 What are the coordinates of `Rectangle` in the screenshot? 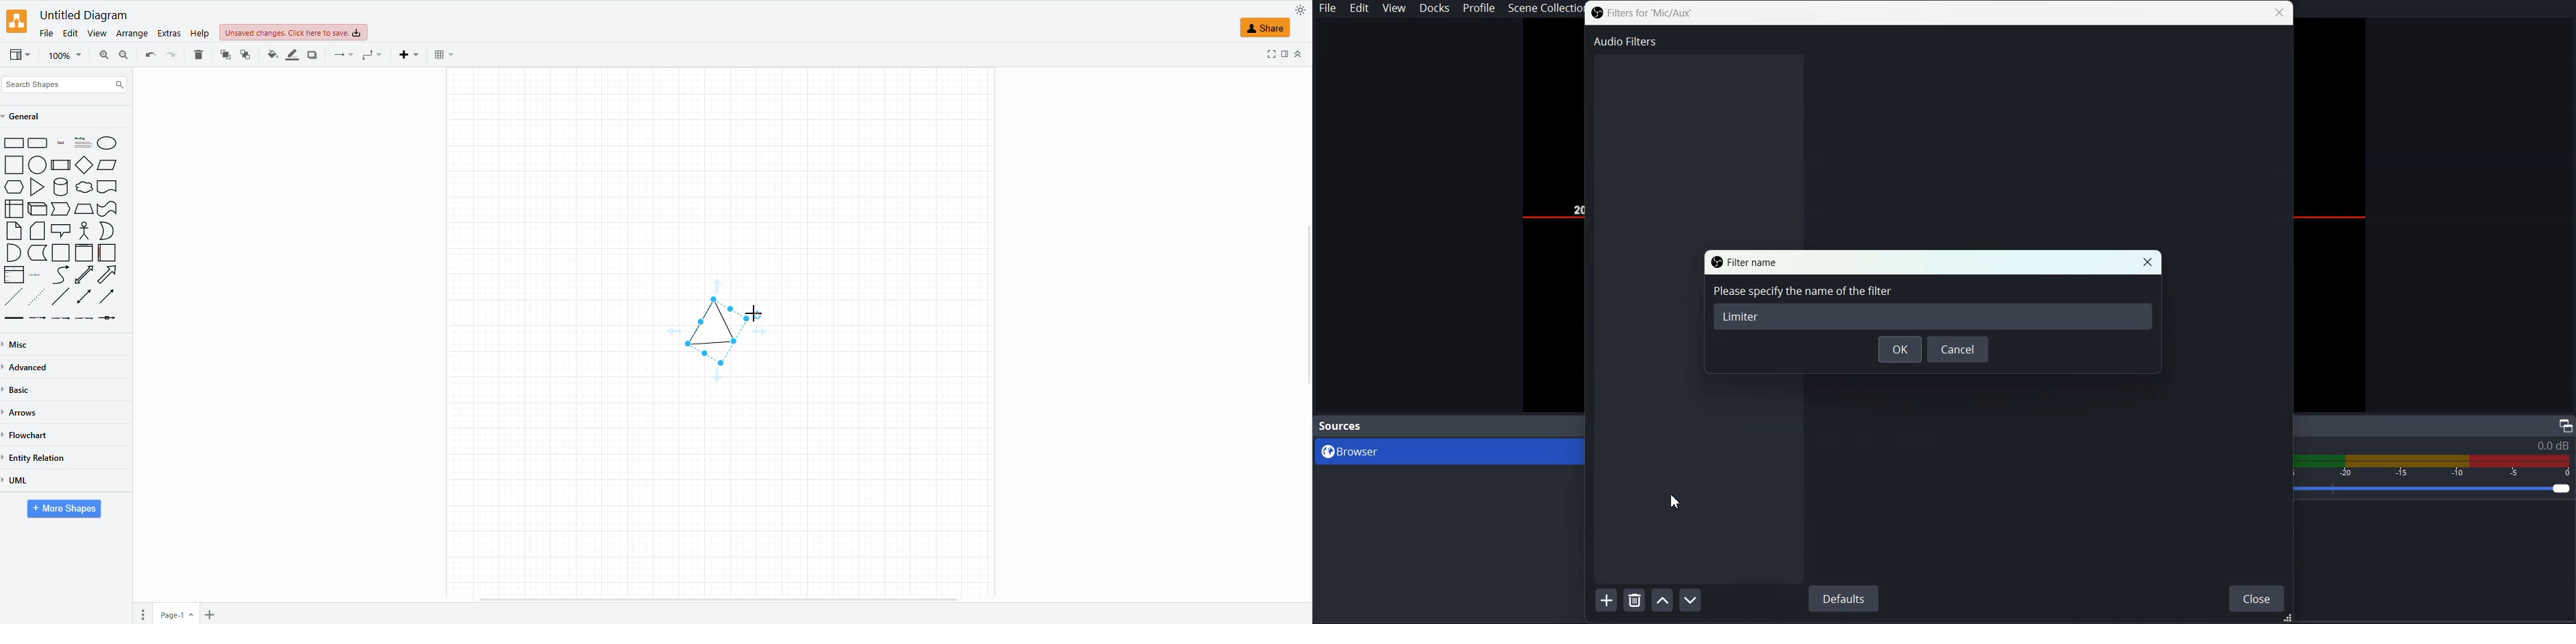 It's located at (14, 165).